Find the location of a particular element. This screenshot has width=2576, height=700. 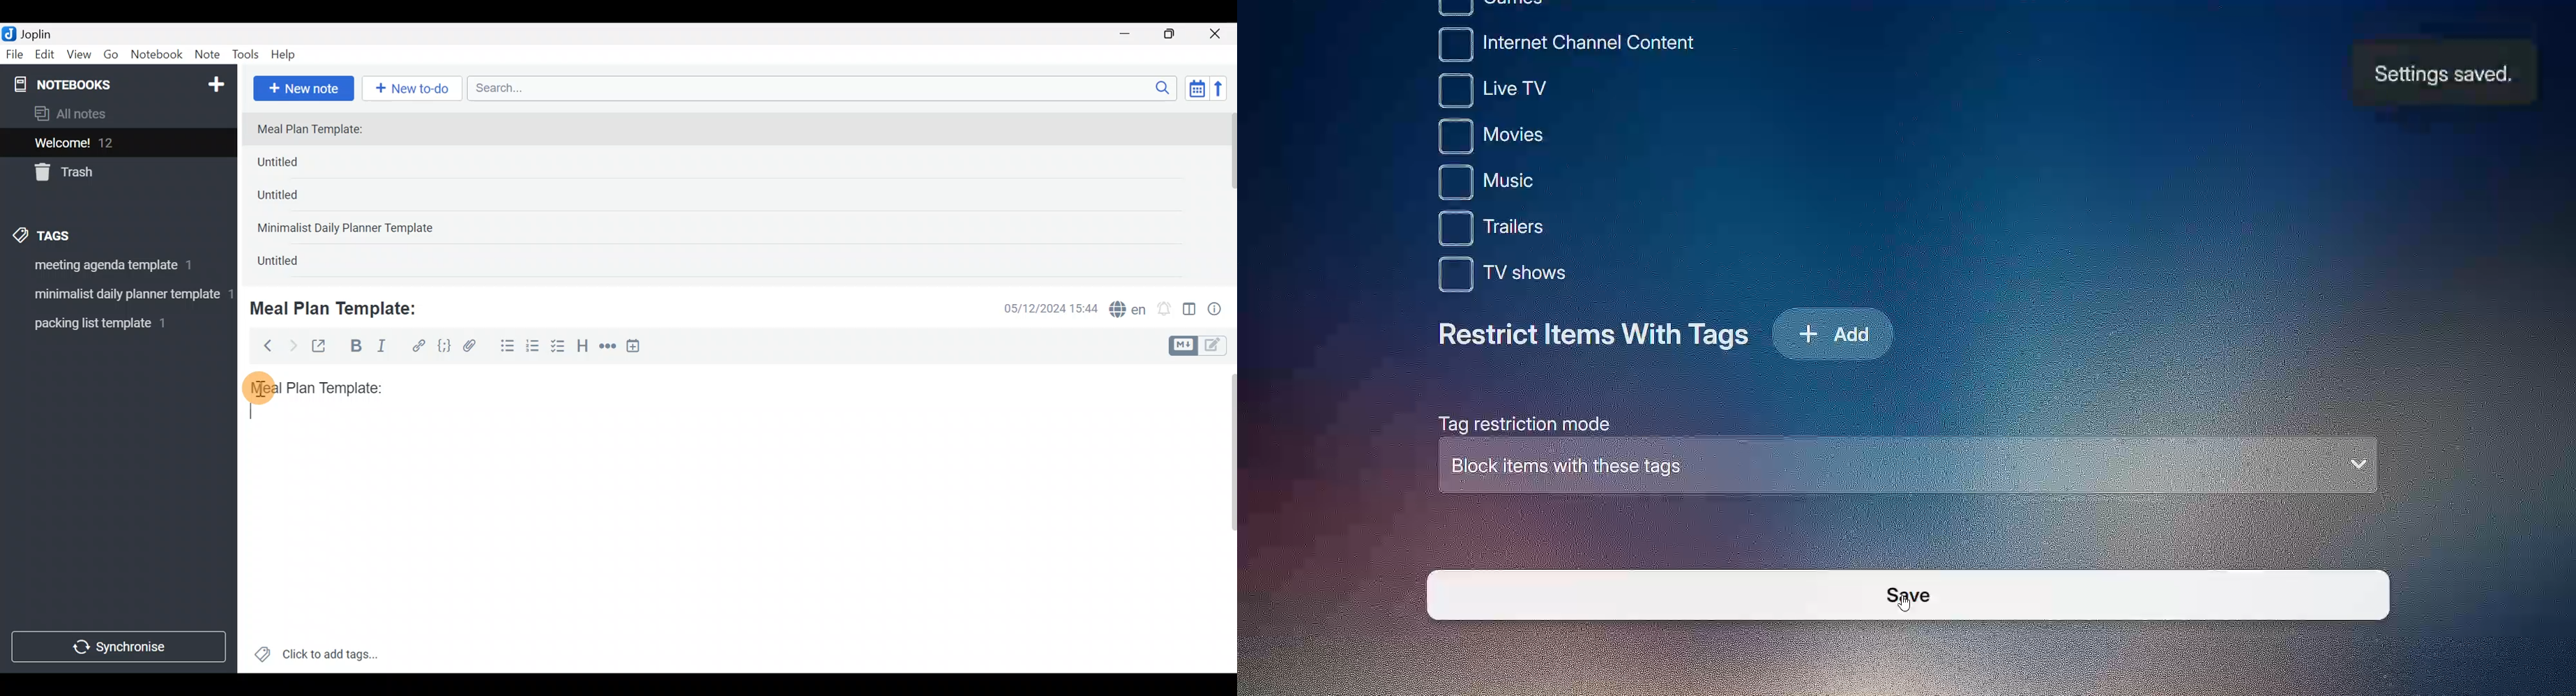

Synchronize is located at coordinates (121, 646).